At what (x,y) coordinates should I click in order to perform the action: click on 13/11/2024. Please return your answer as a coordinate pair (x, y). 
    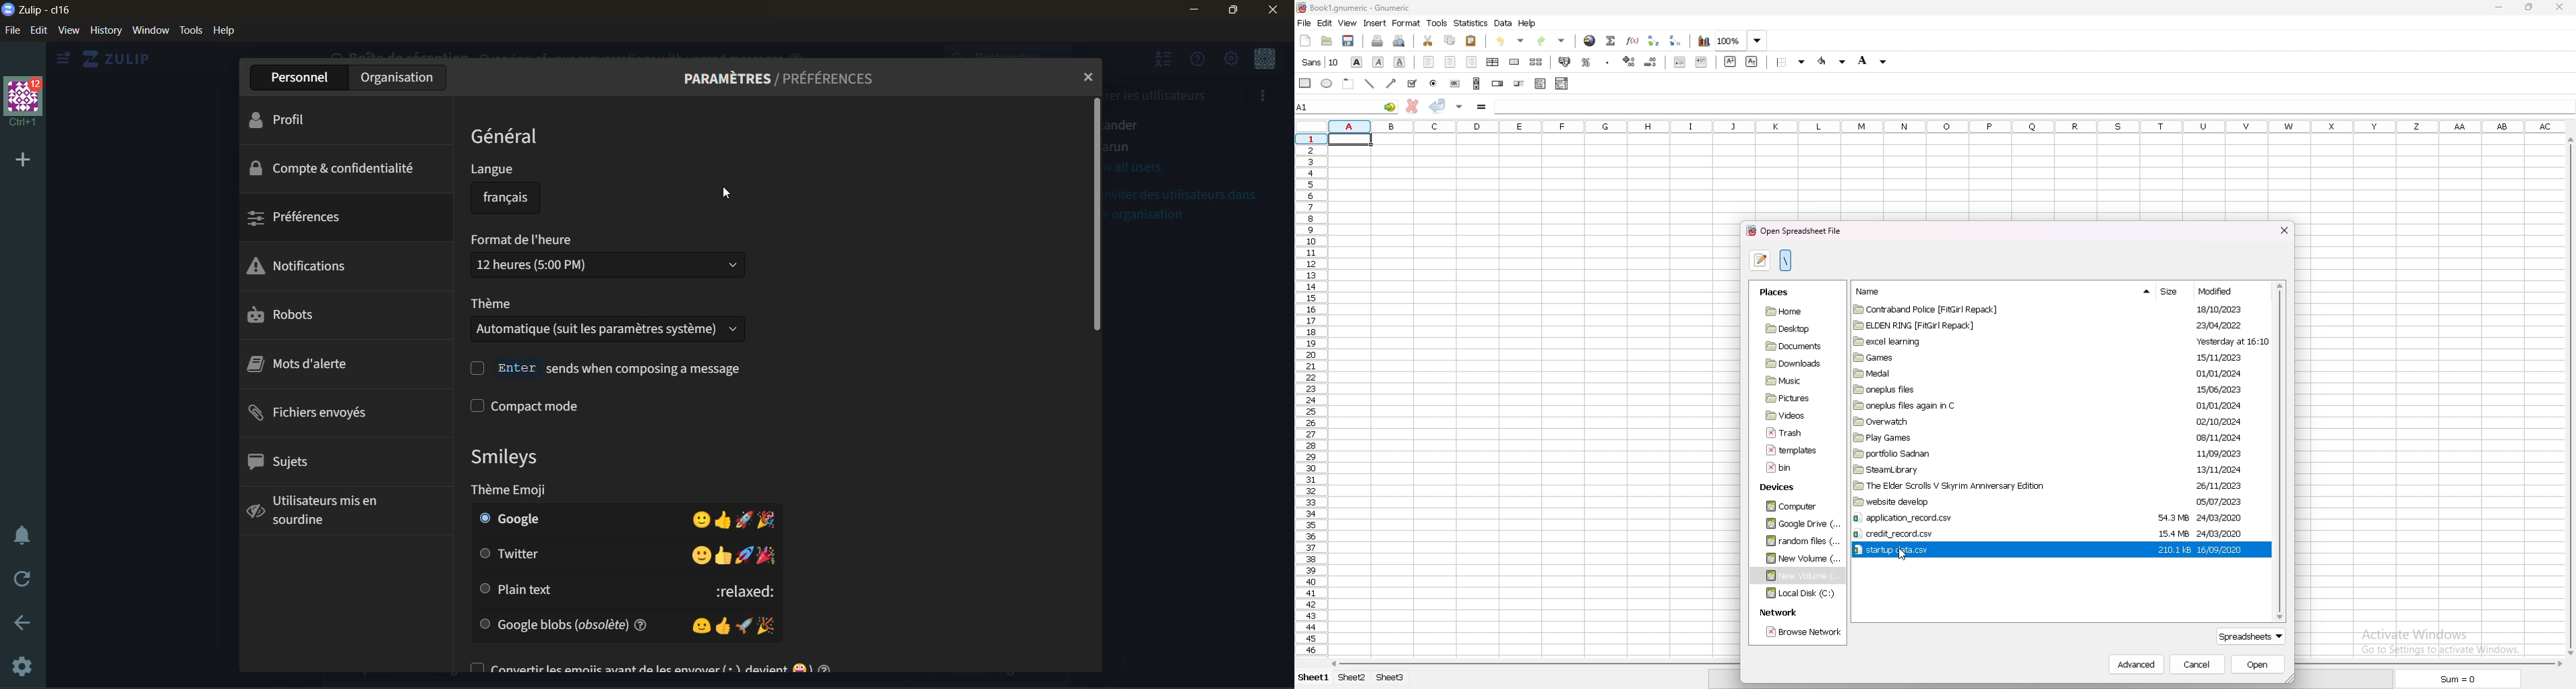
    Looking at the image, I should click on (2220, 469).